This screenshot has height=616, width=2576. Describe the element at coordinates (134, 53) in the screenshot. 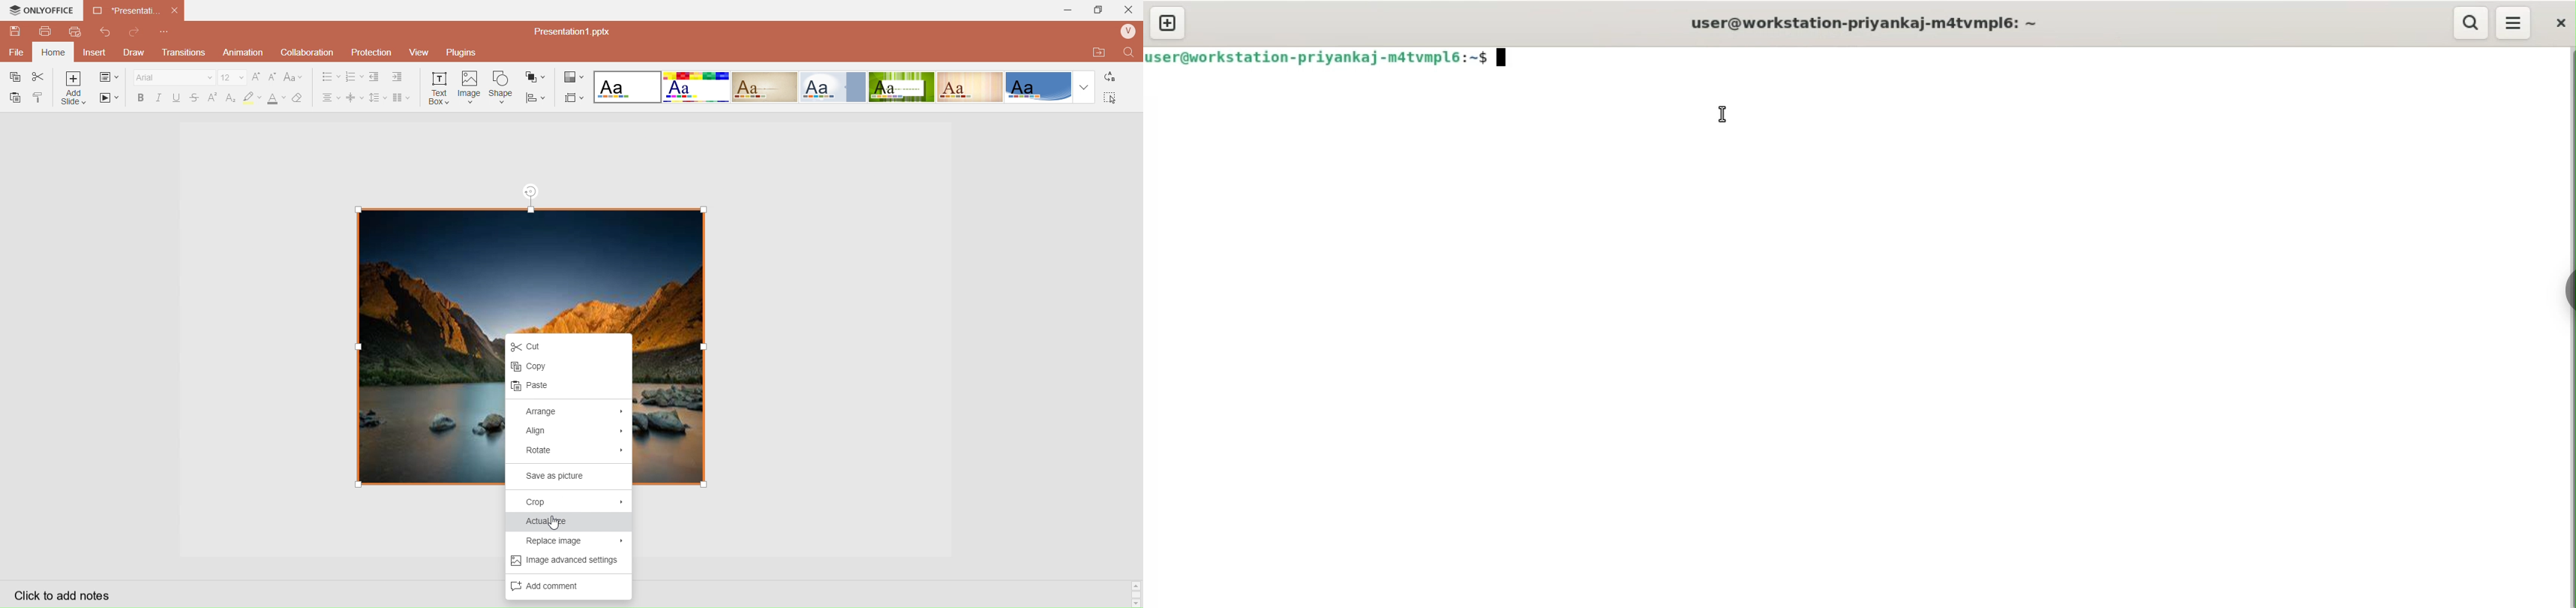

I see `Draw` at that location.